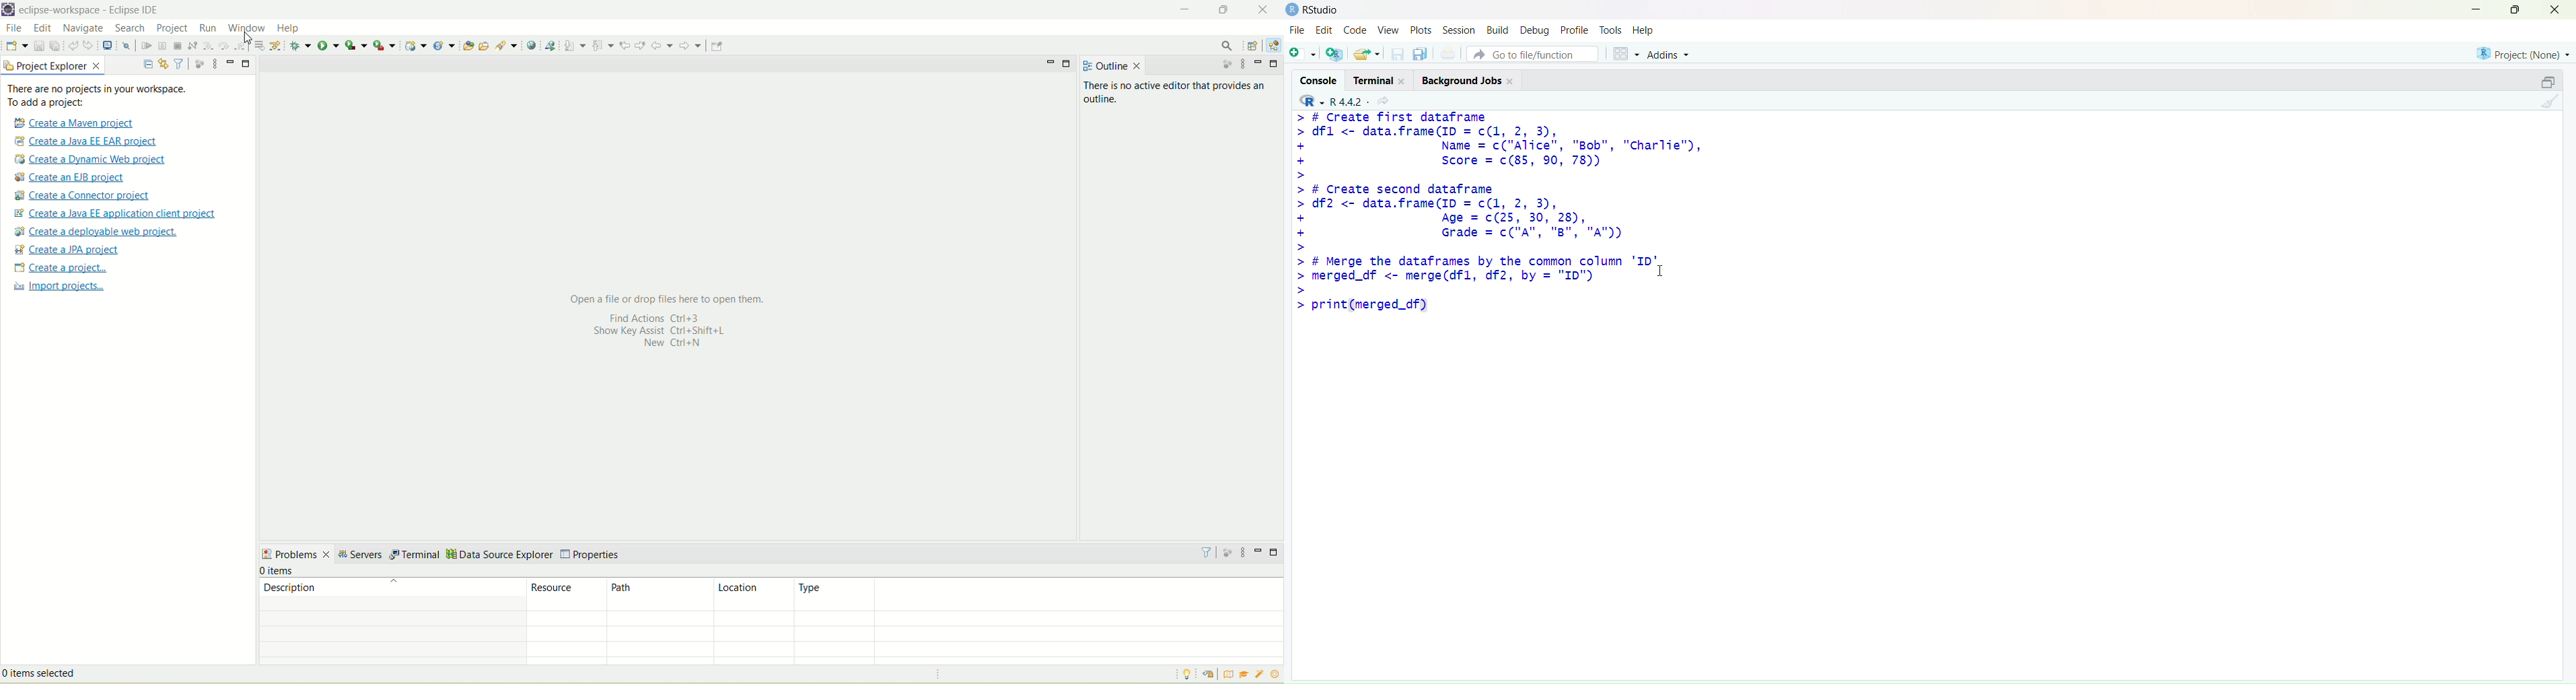  I want to click on RStudio, so click(1322, 10).